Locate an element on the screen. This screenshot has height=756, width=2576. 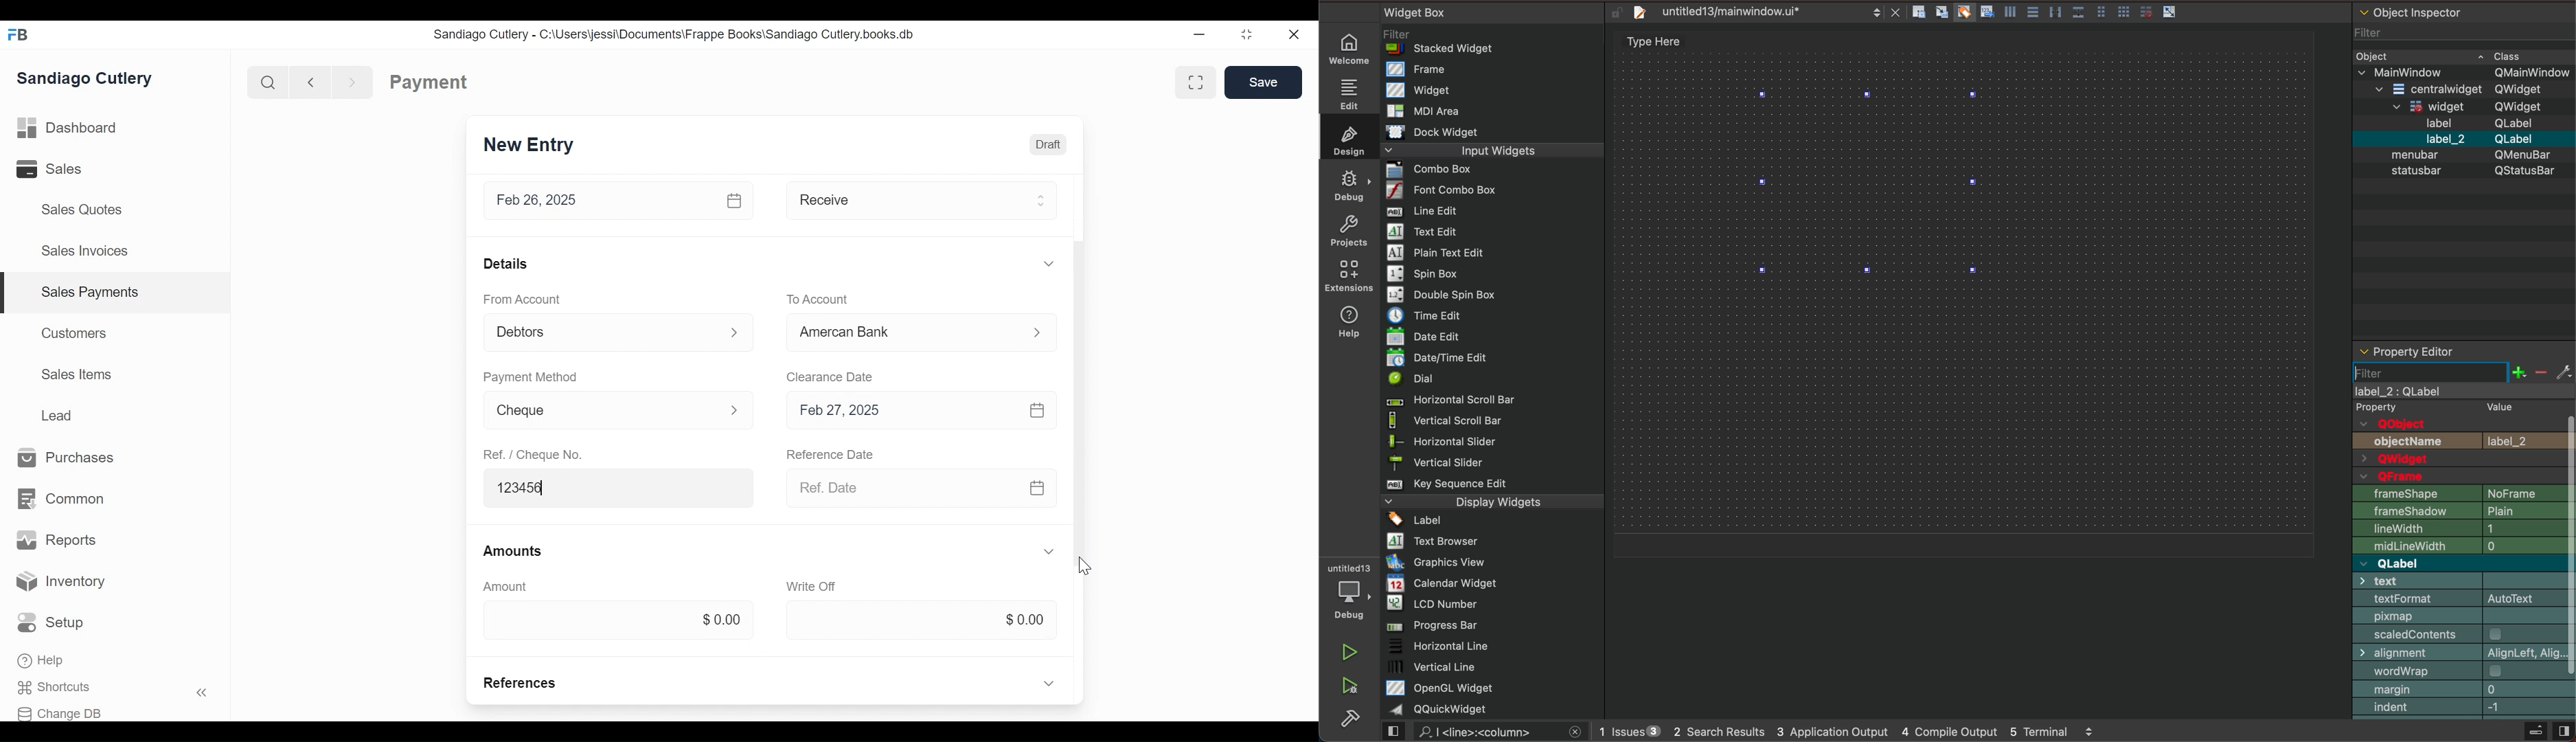
Calendar is located at coordinates (736, 200).